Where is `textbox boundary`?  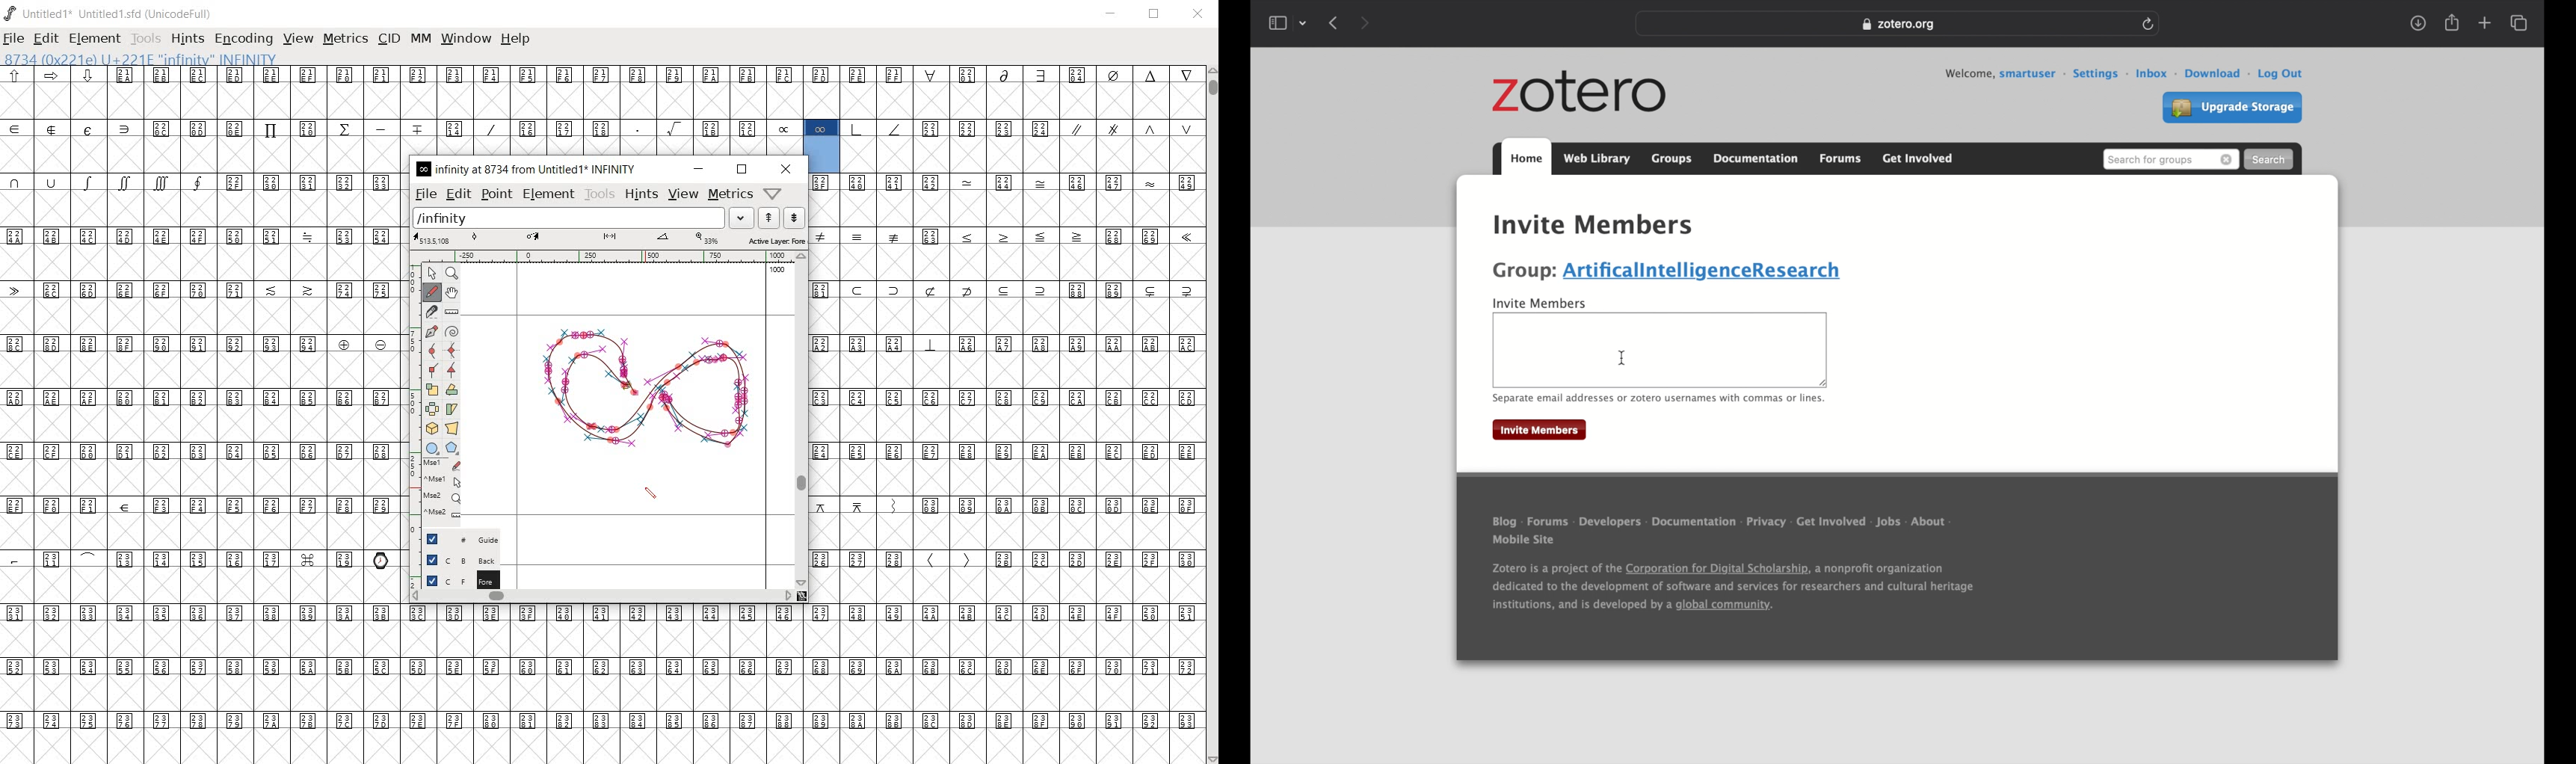
textbox boundary is located at coordinates (1495, 347).